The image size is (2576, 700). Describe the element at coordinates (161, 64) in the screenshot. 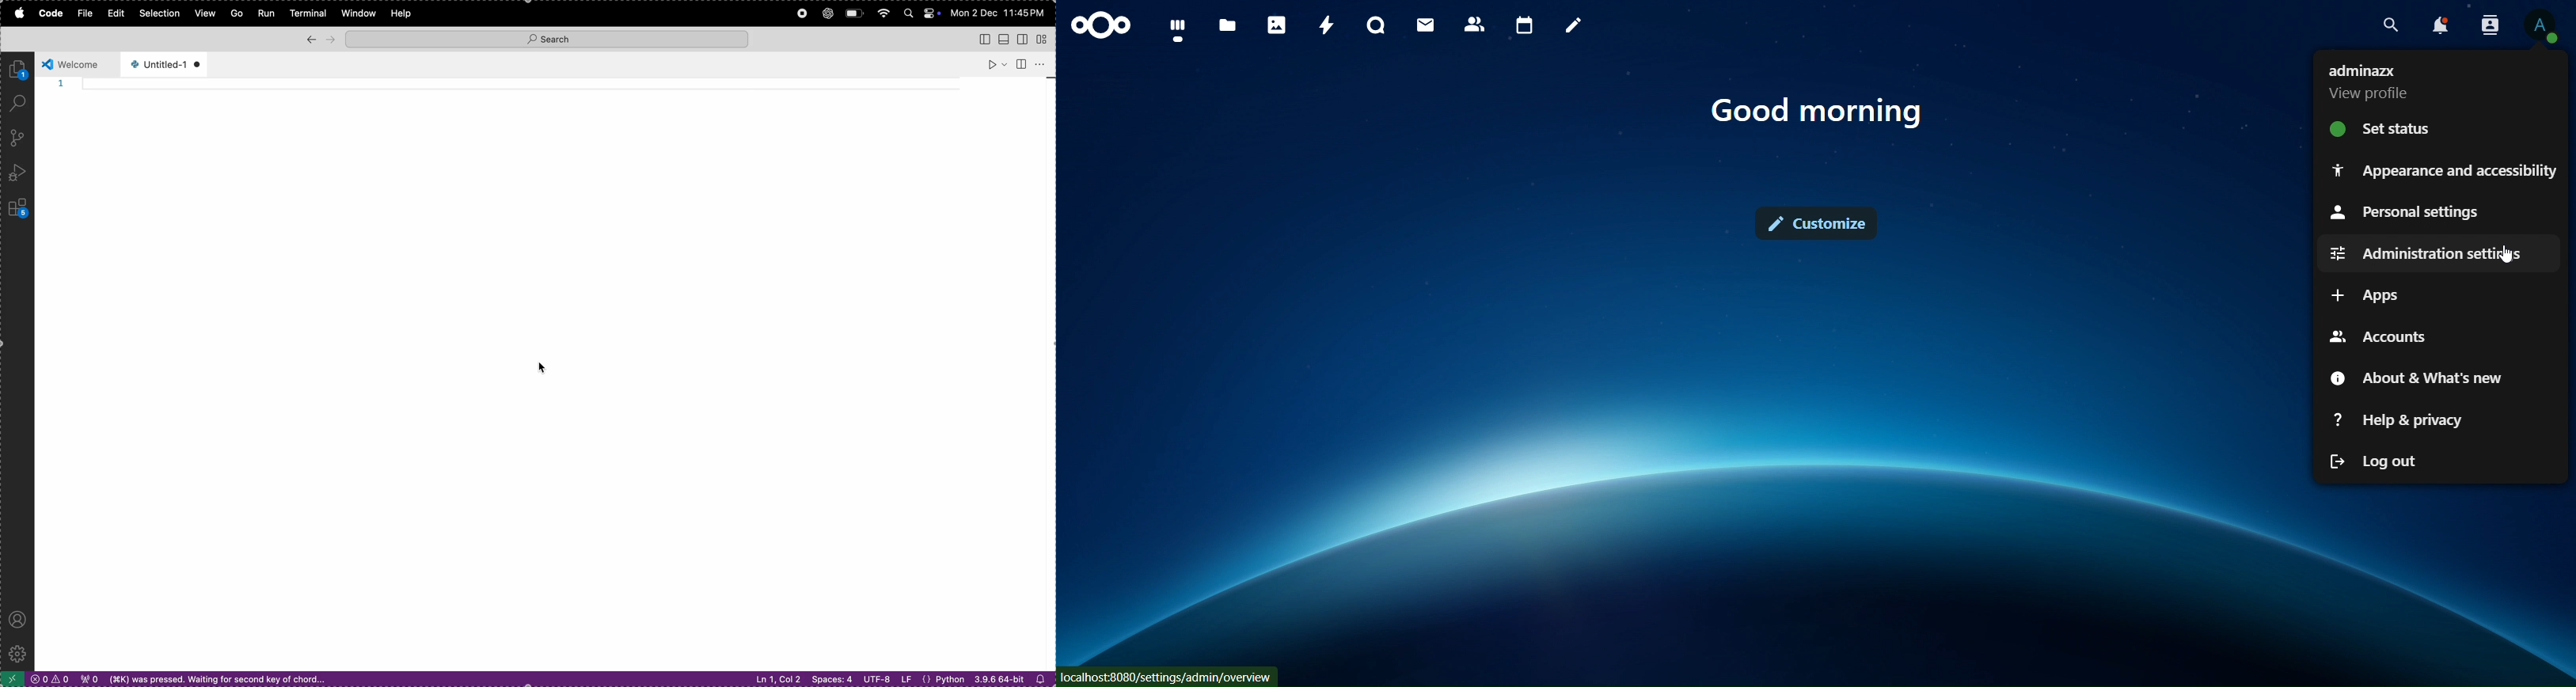

I see `un titled` at that location.